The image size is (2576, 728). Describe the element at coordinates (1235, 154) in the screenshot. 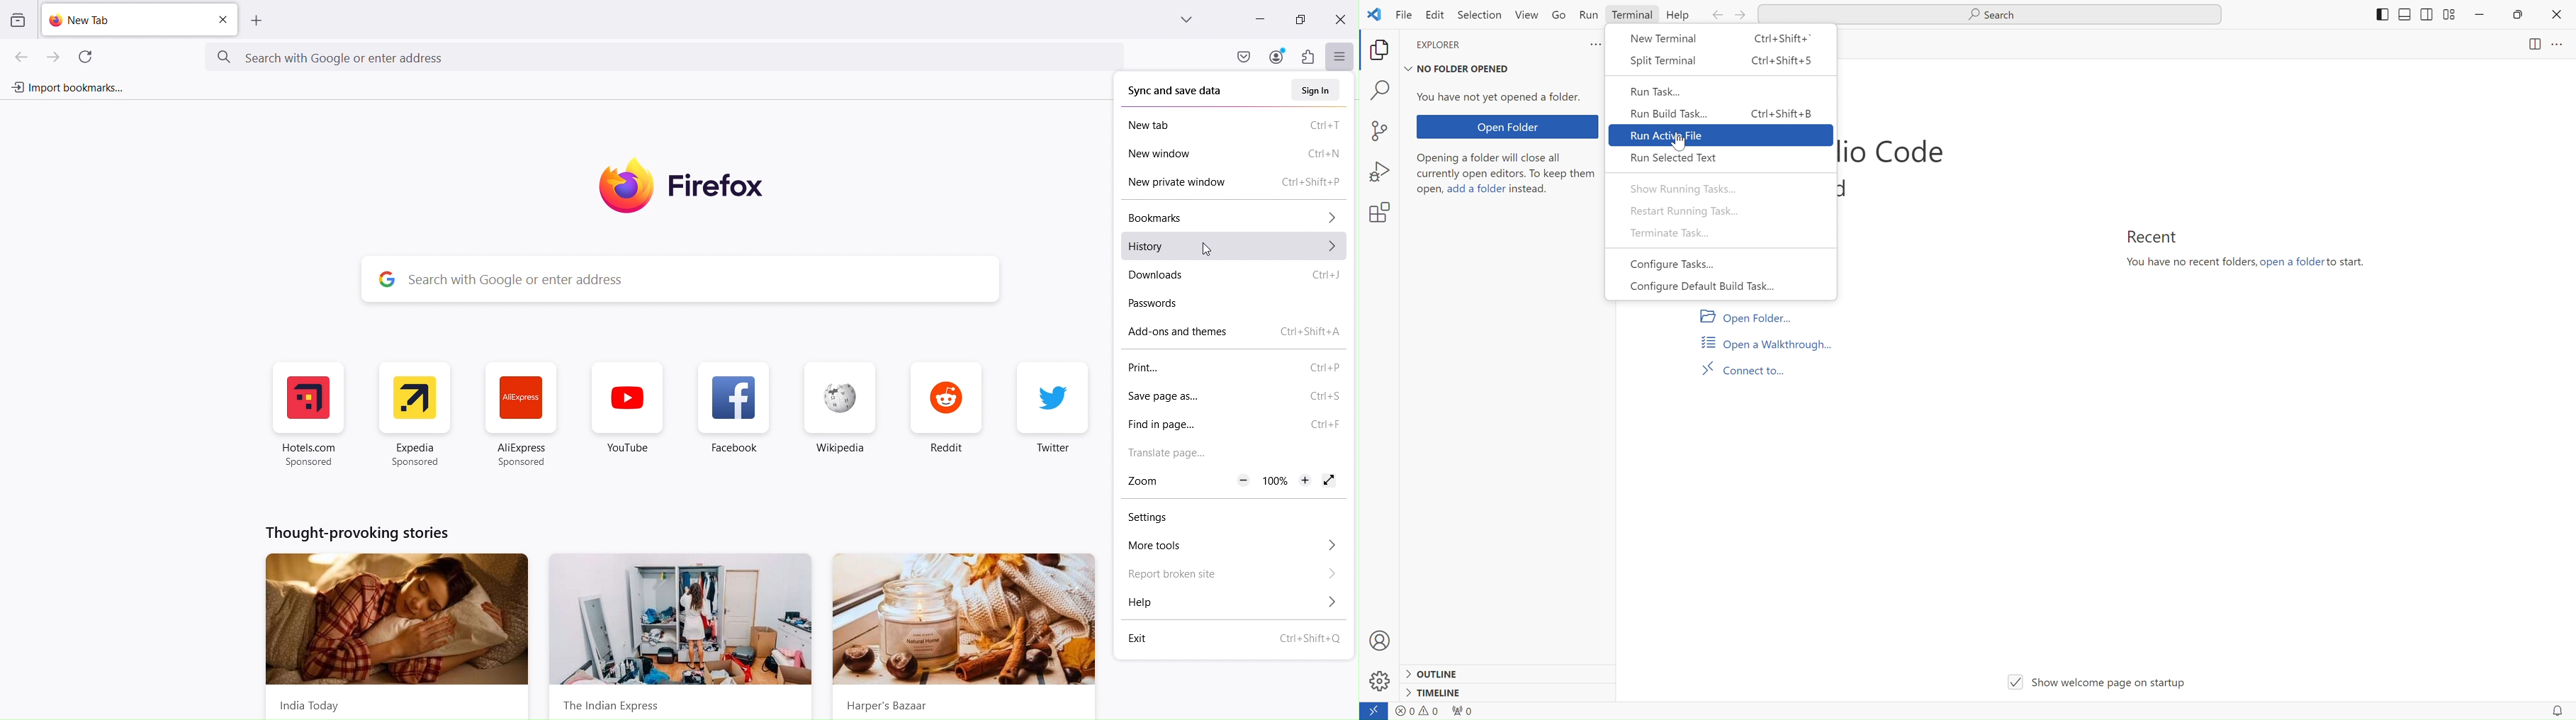

I see `New window` at that location.